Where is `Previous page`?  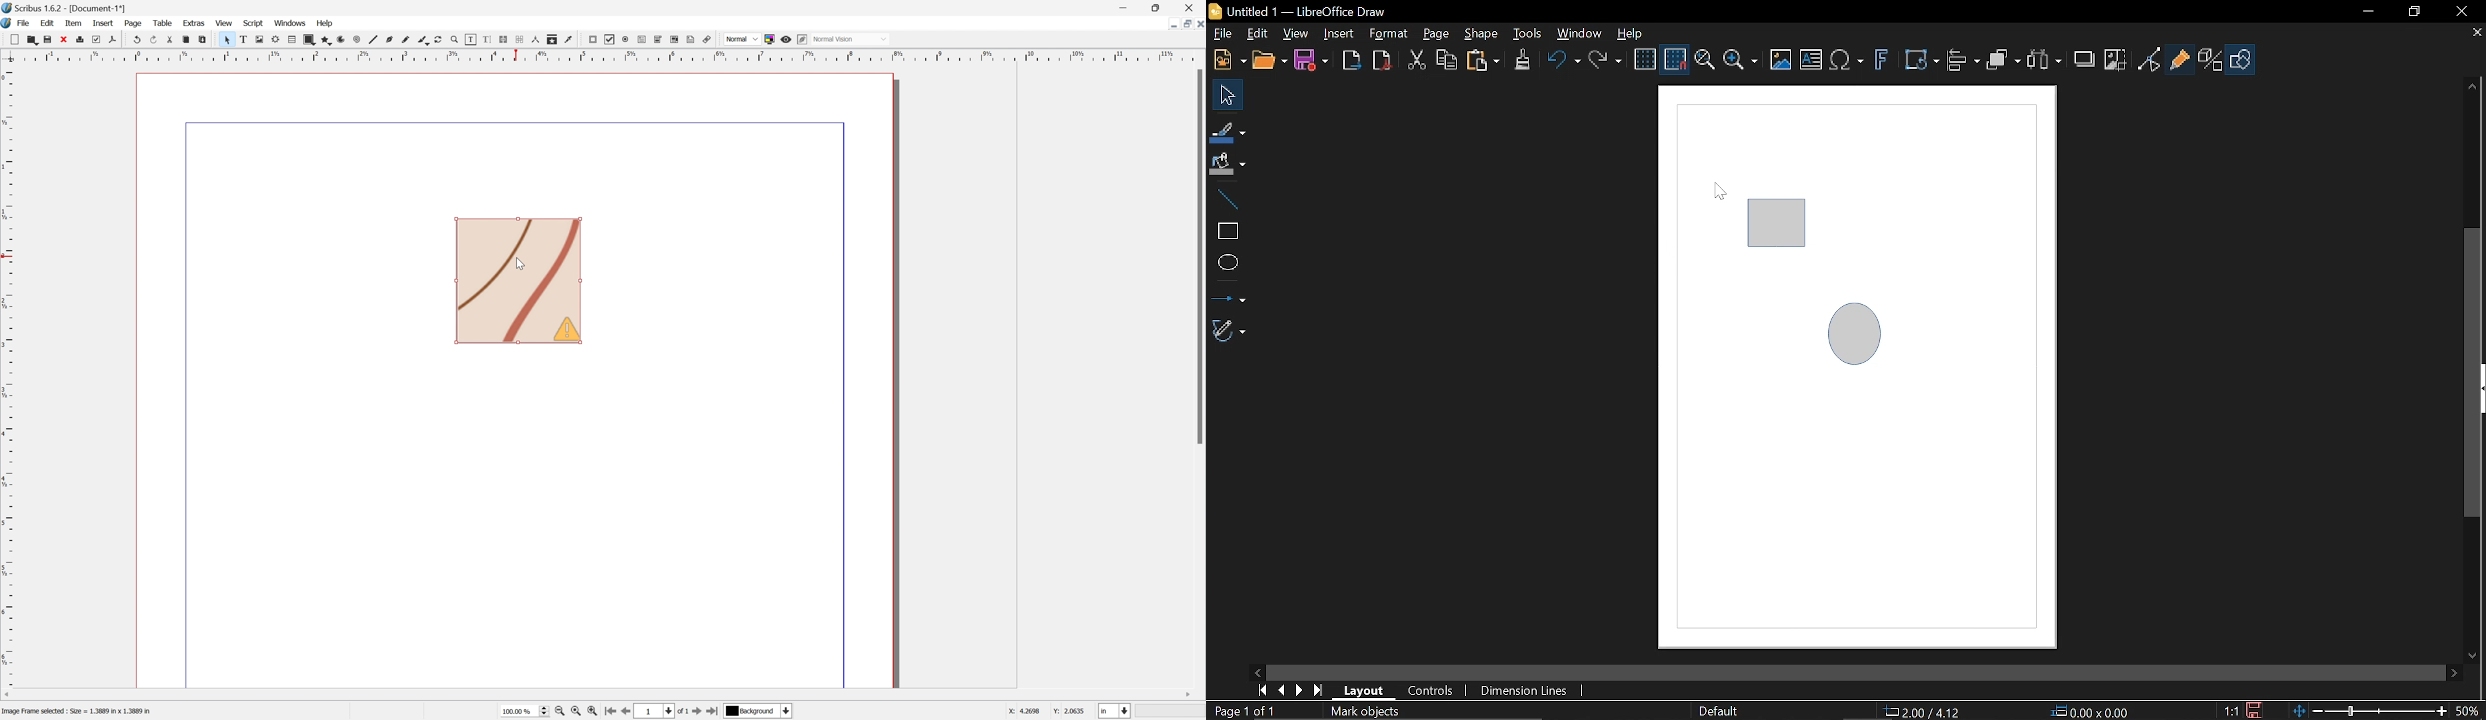
Previous page is located at coordinates (1284, 690).